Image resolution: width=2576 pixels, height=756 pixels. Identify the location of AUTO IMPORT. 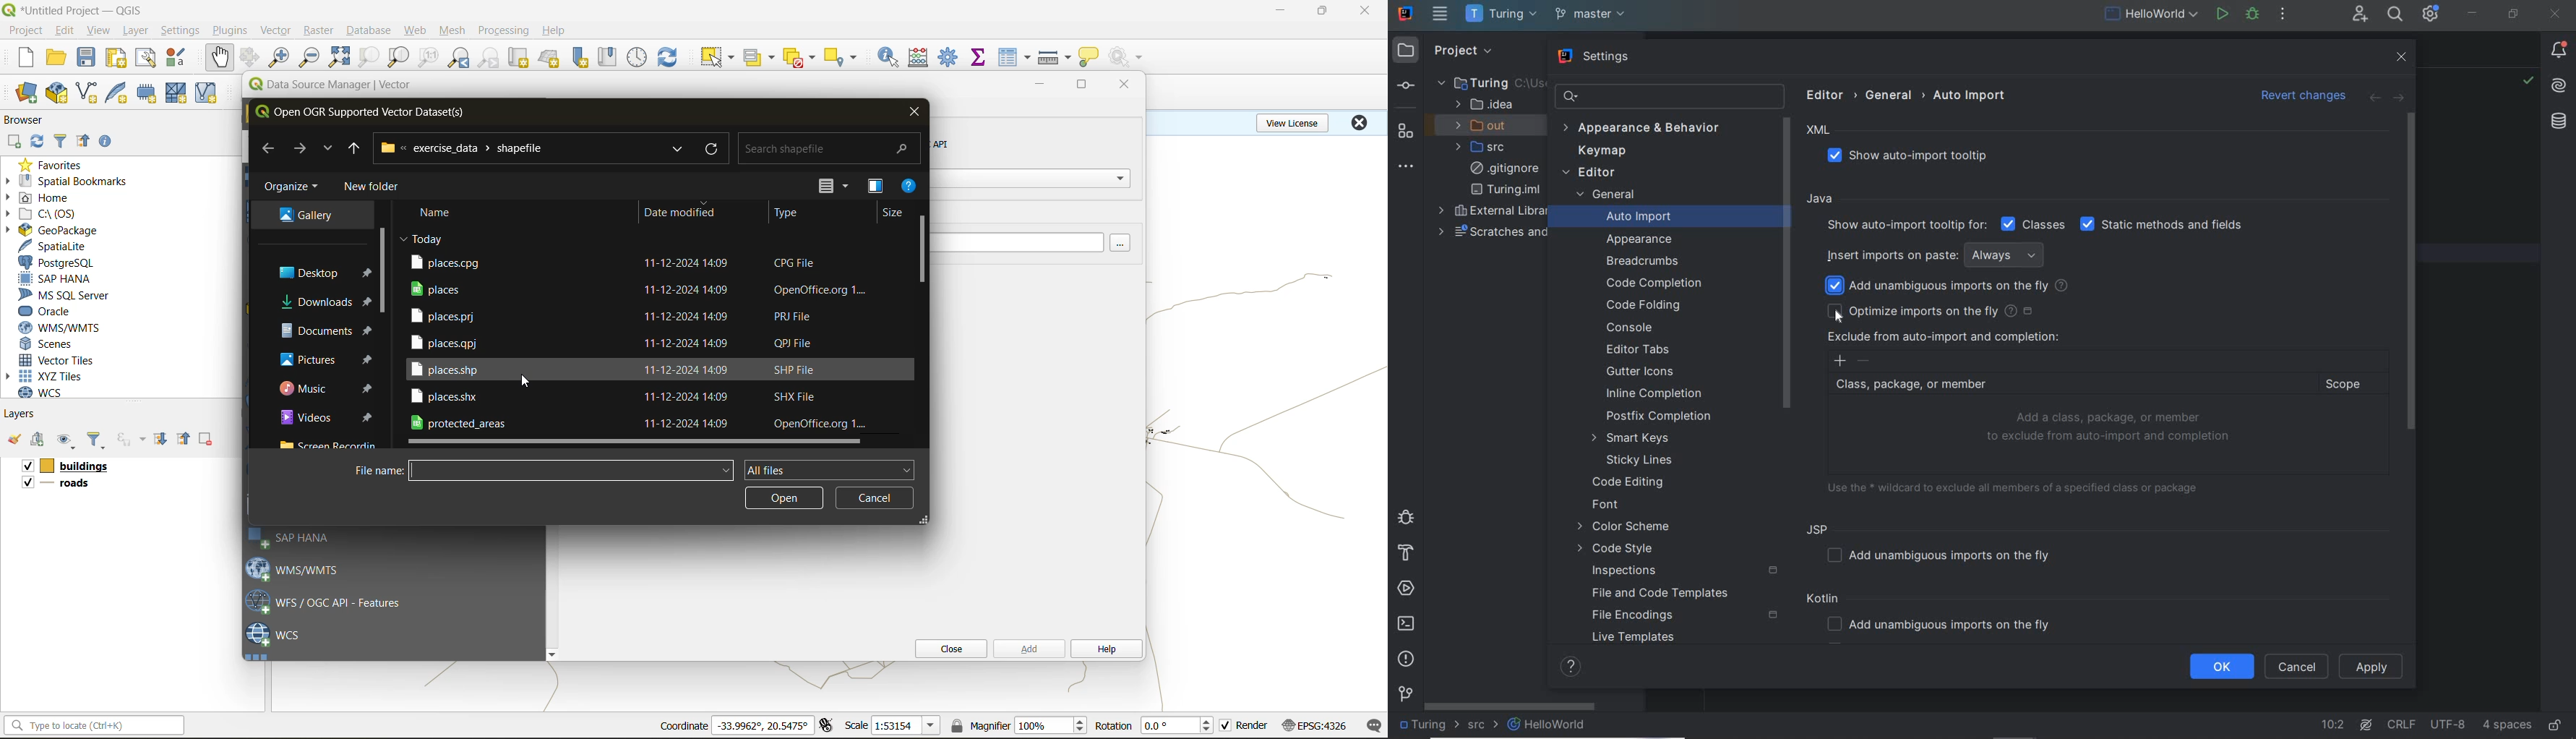
(1629, 219).